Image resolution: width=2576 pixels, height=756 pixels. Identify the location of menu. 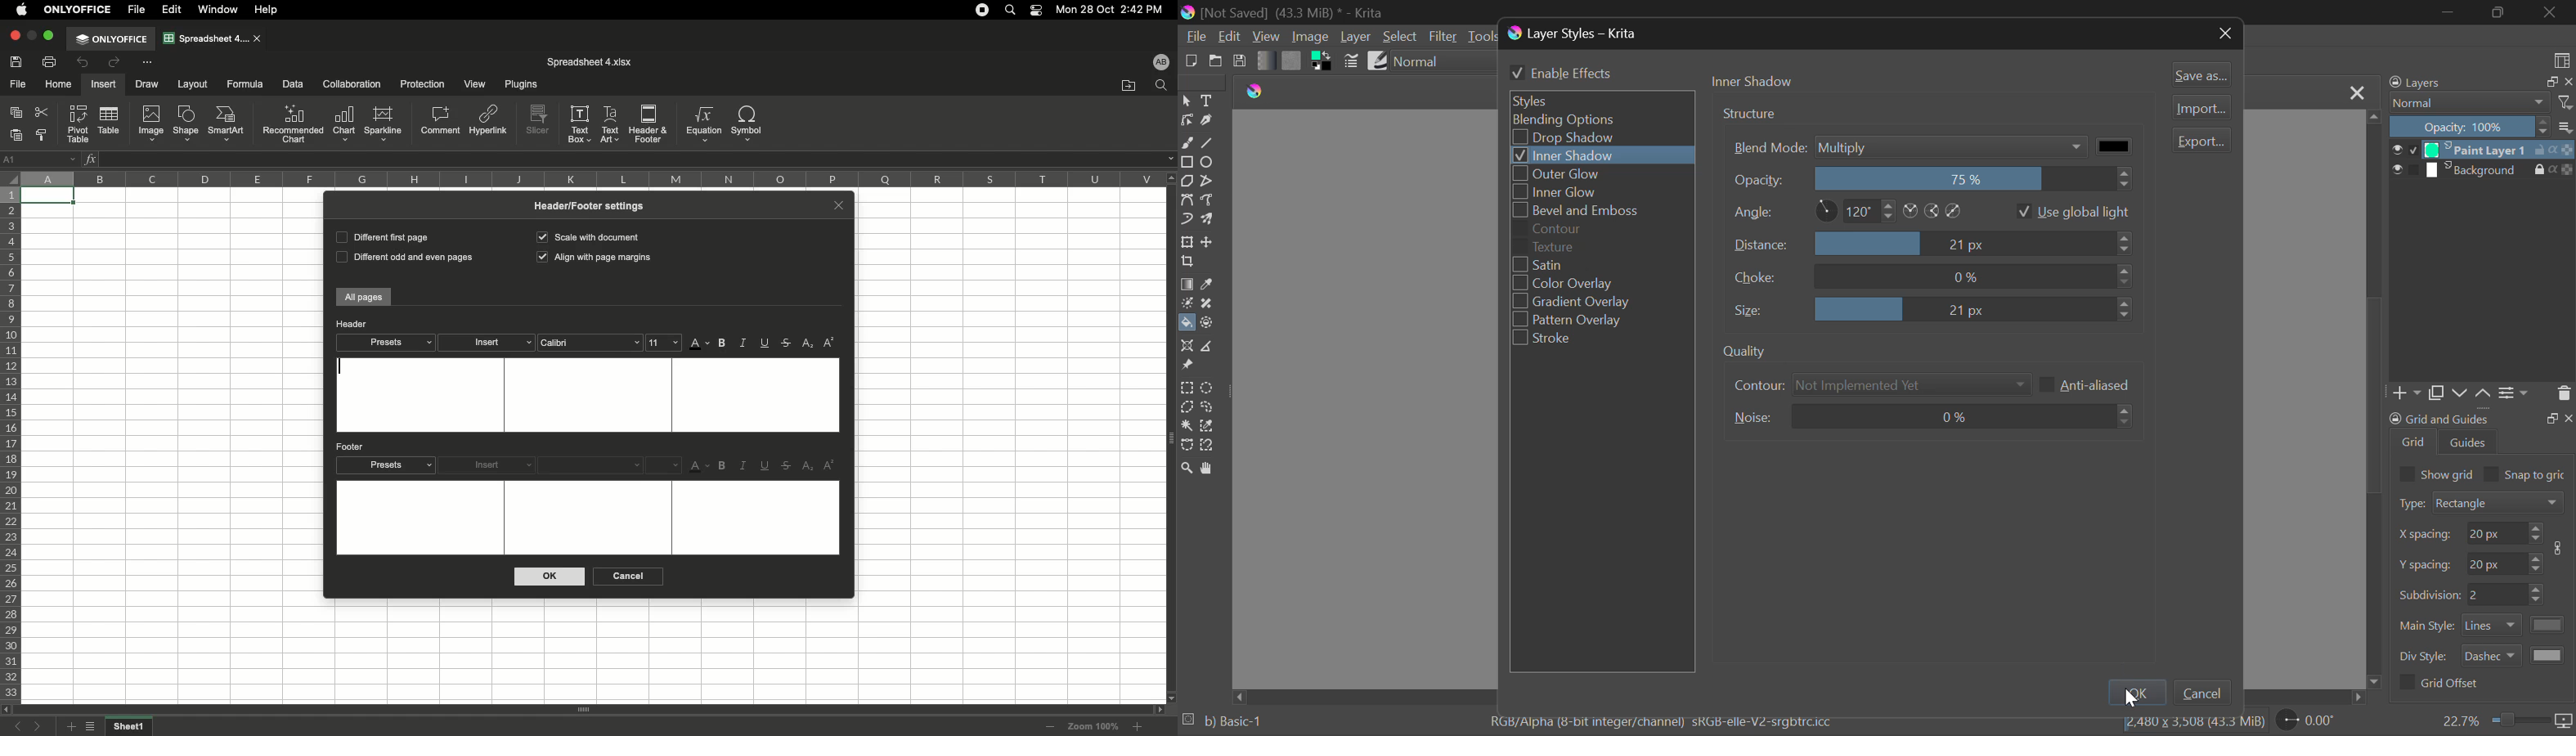
(665, 464).